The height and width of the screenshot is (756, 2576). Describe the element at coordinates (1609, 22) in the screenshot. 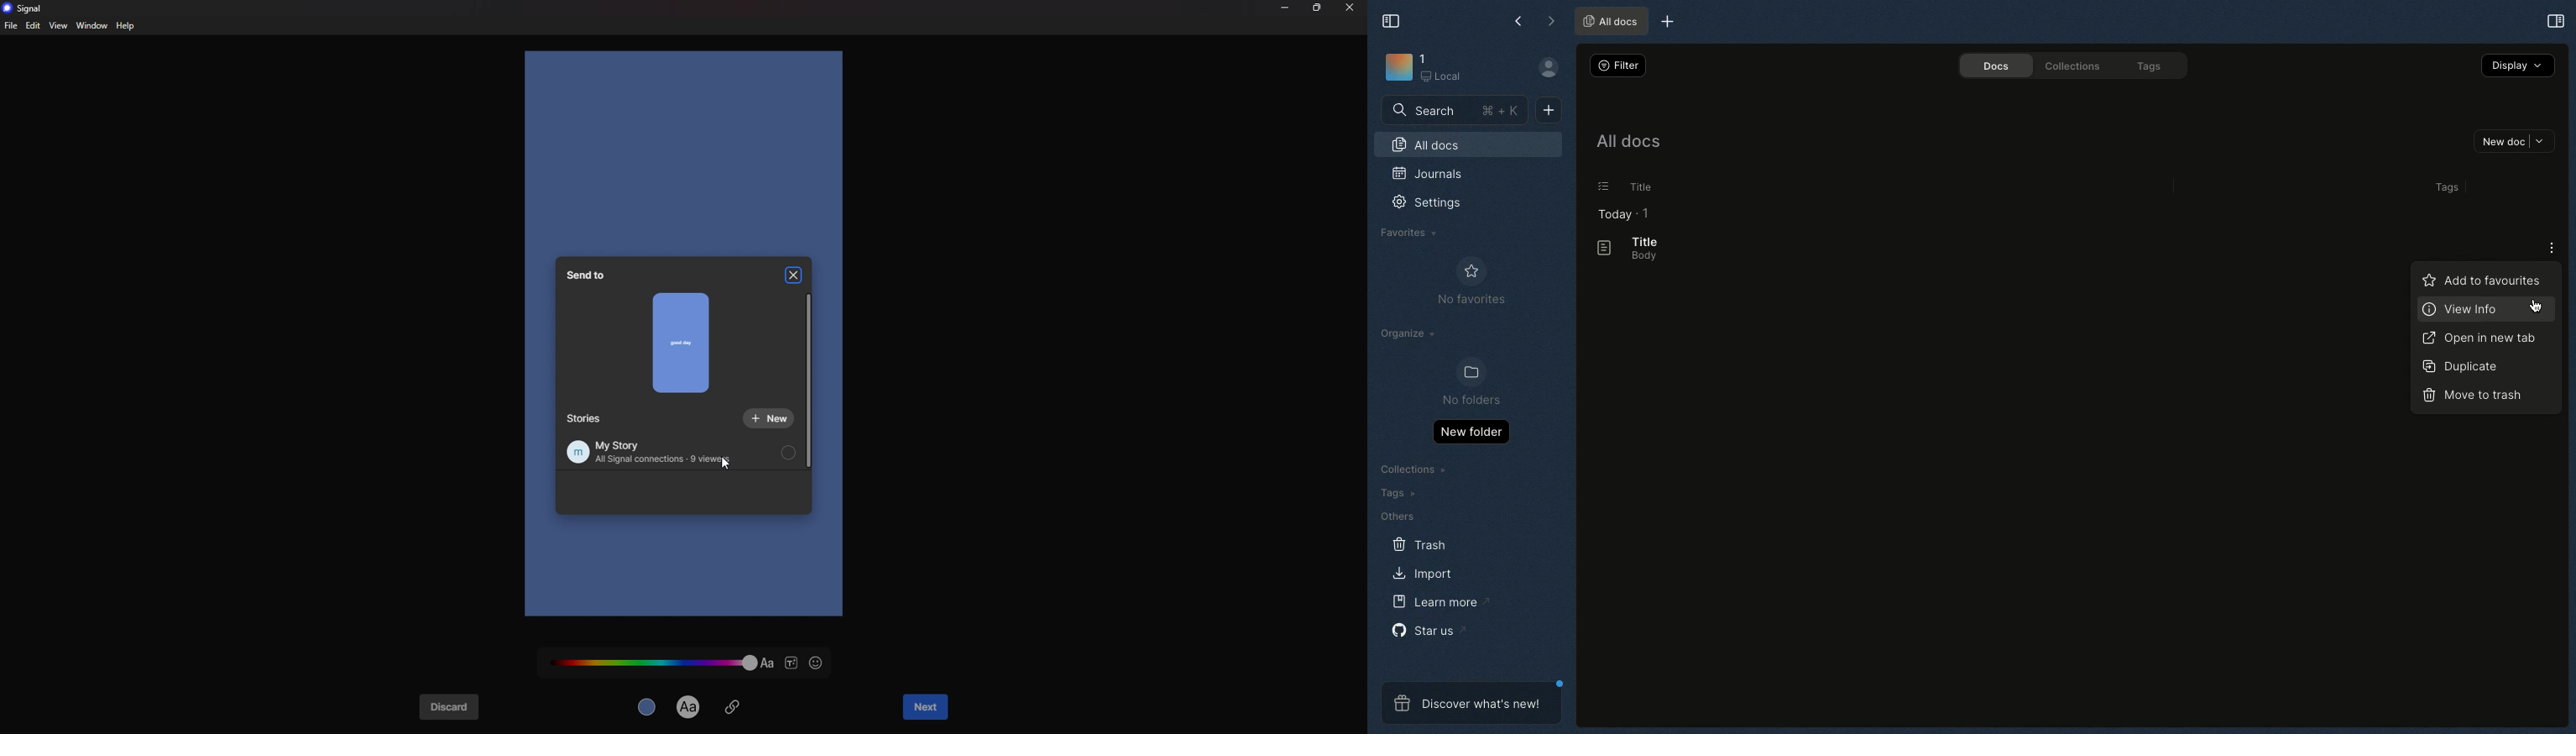

I see `All docs` at that location.